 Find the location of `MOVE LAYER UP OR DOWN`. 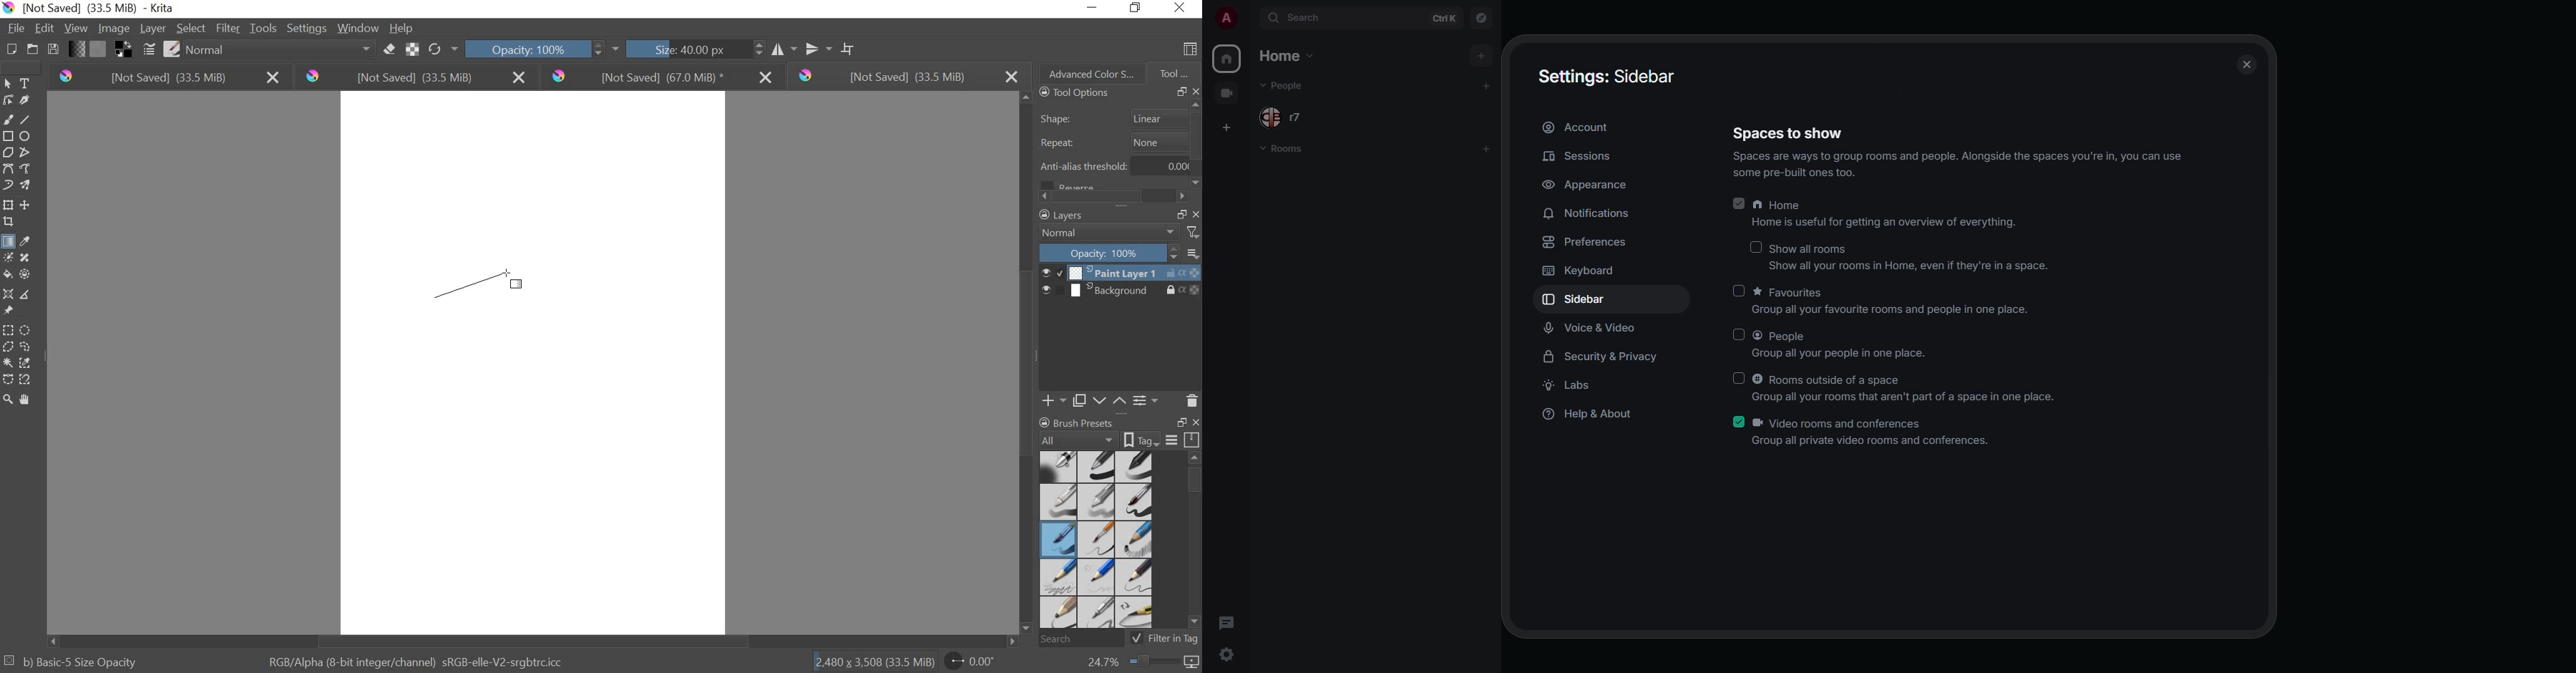

MOVE LAYER UP OR DOWN is located at coordinates (1107, 400).